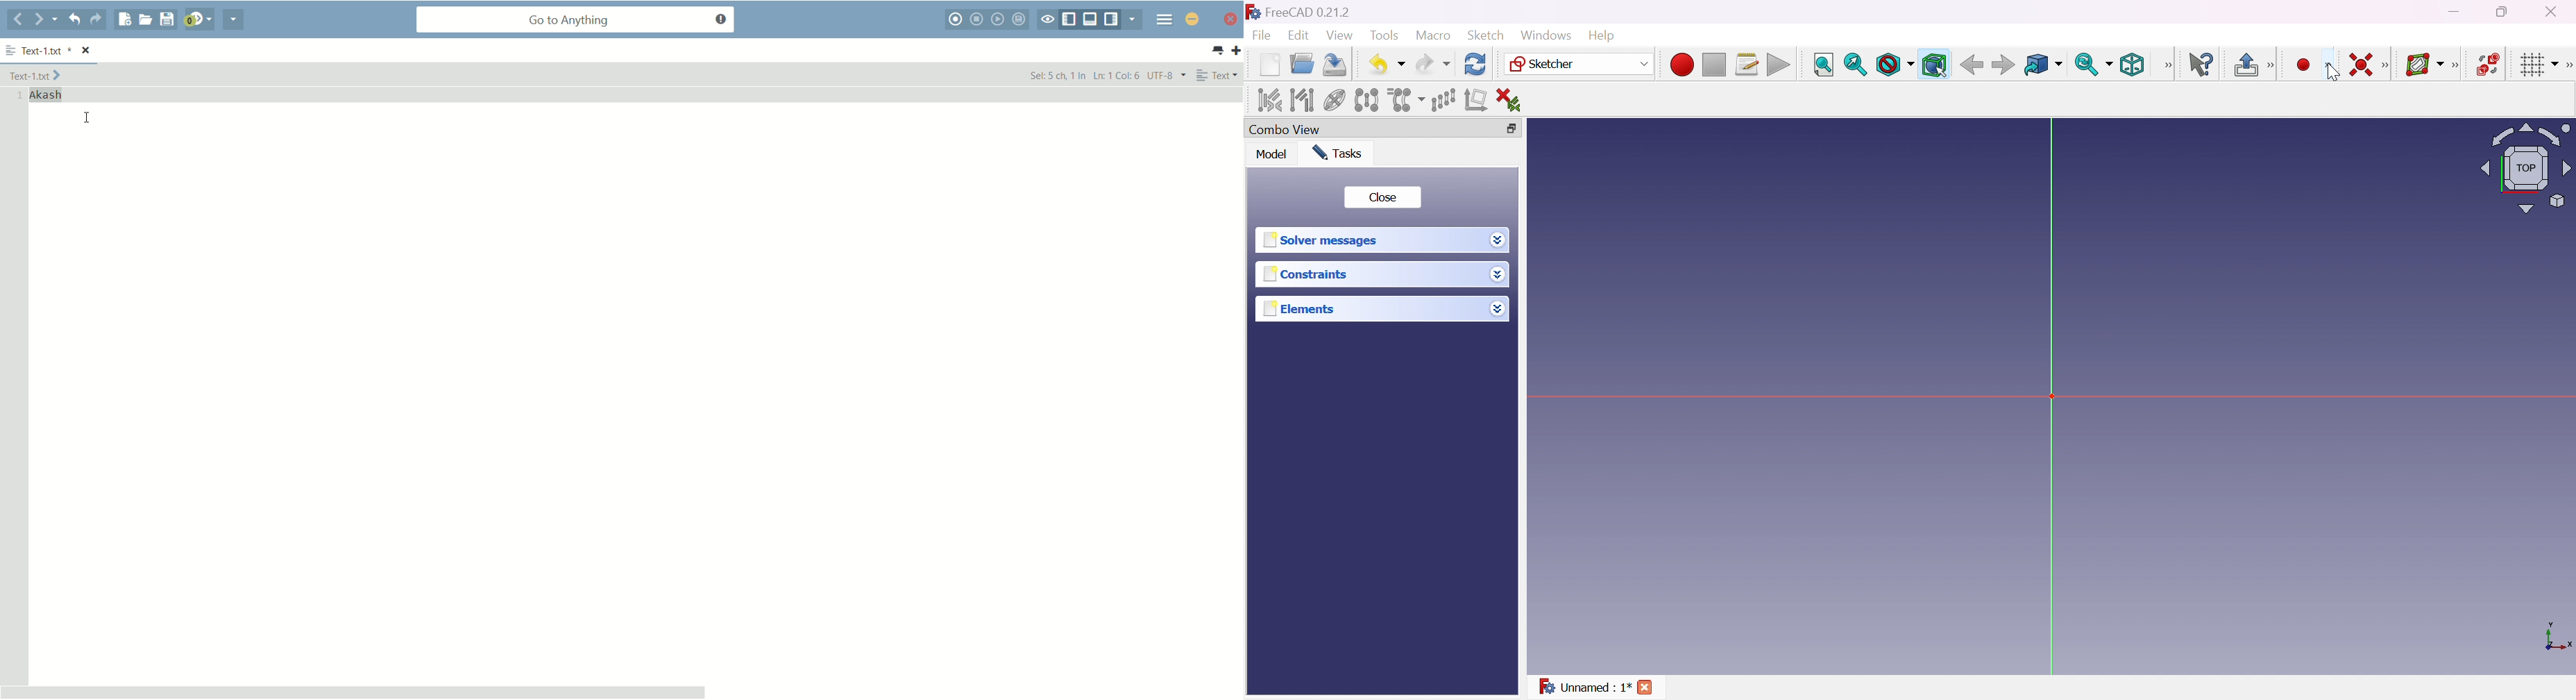  What do you see at coordinates (125, 19) in the screenshot?
I see `new file` at bounding box center [125, 19].